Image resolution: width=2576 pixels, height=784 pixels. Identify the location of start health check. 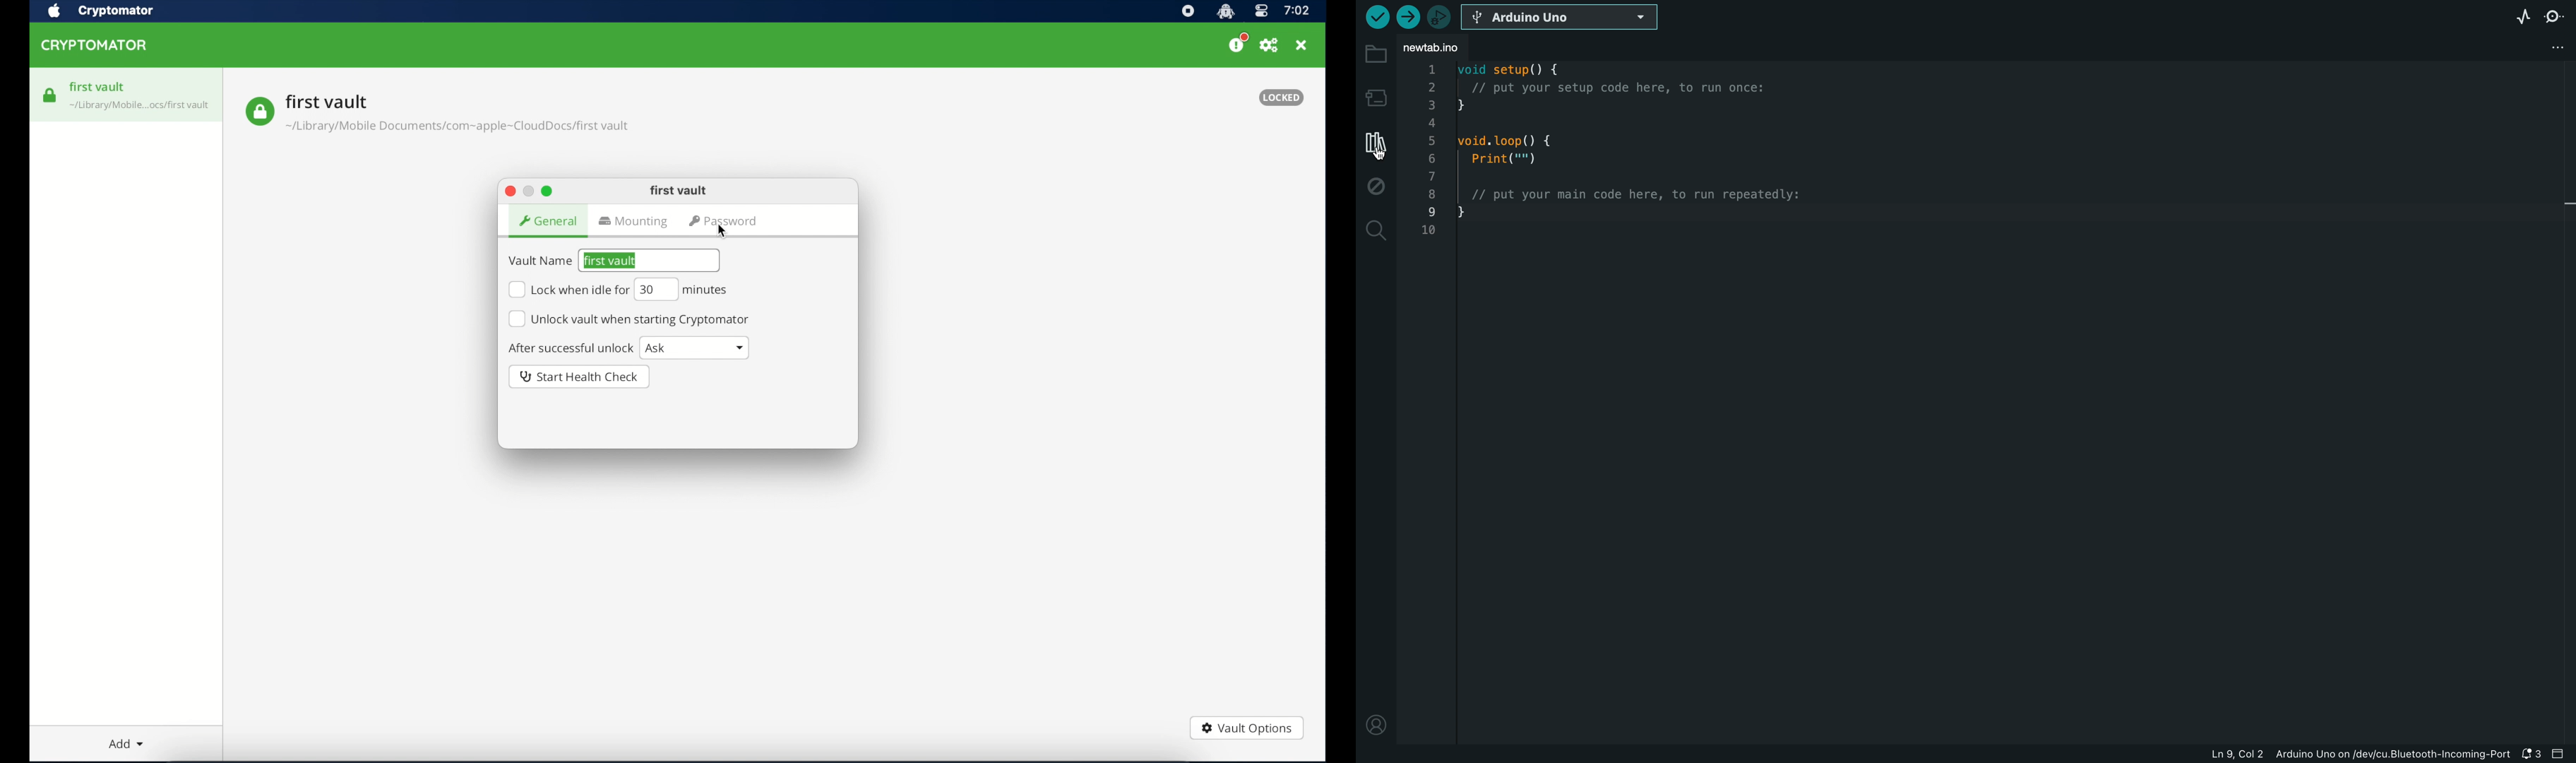
(580, 377).